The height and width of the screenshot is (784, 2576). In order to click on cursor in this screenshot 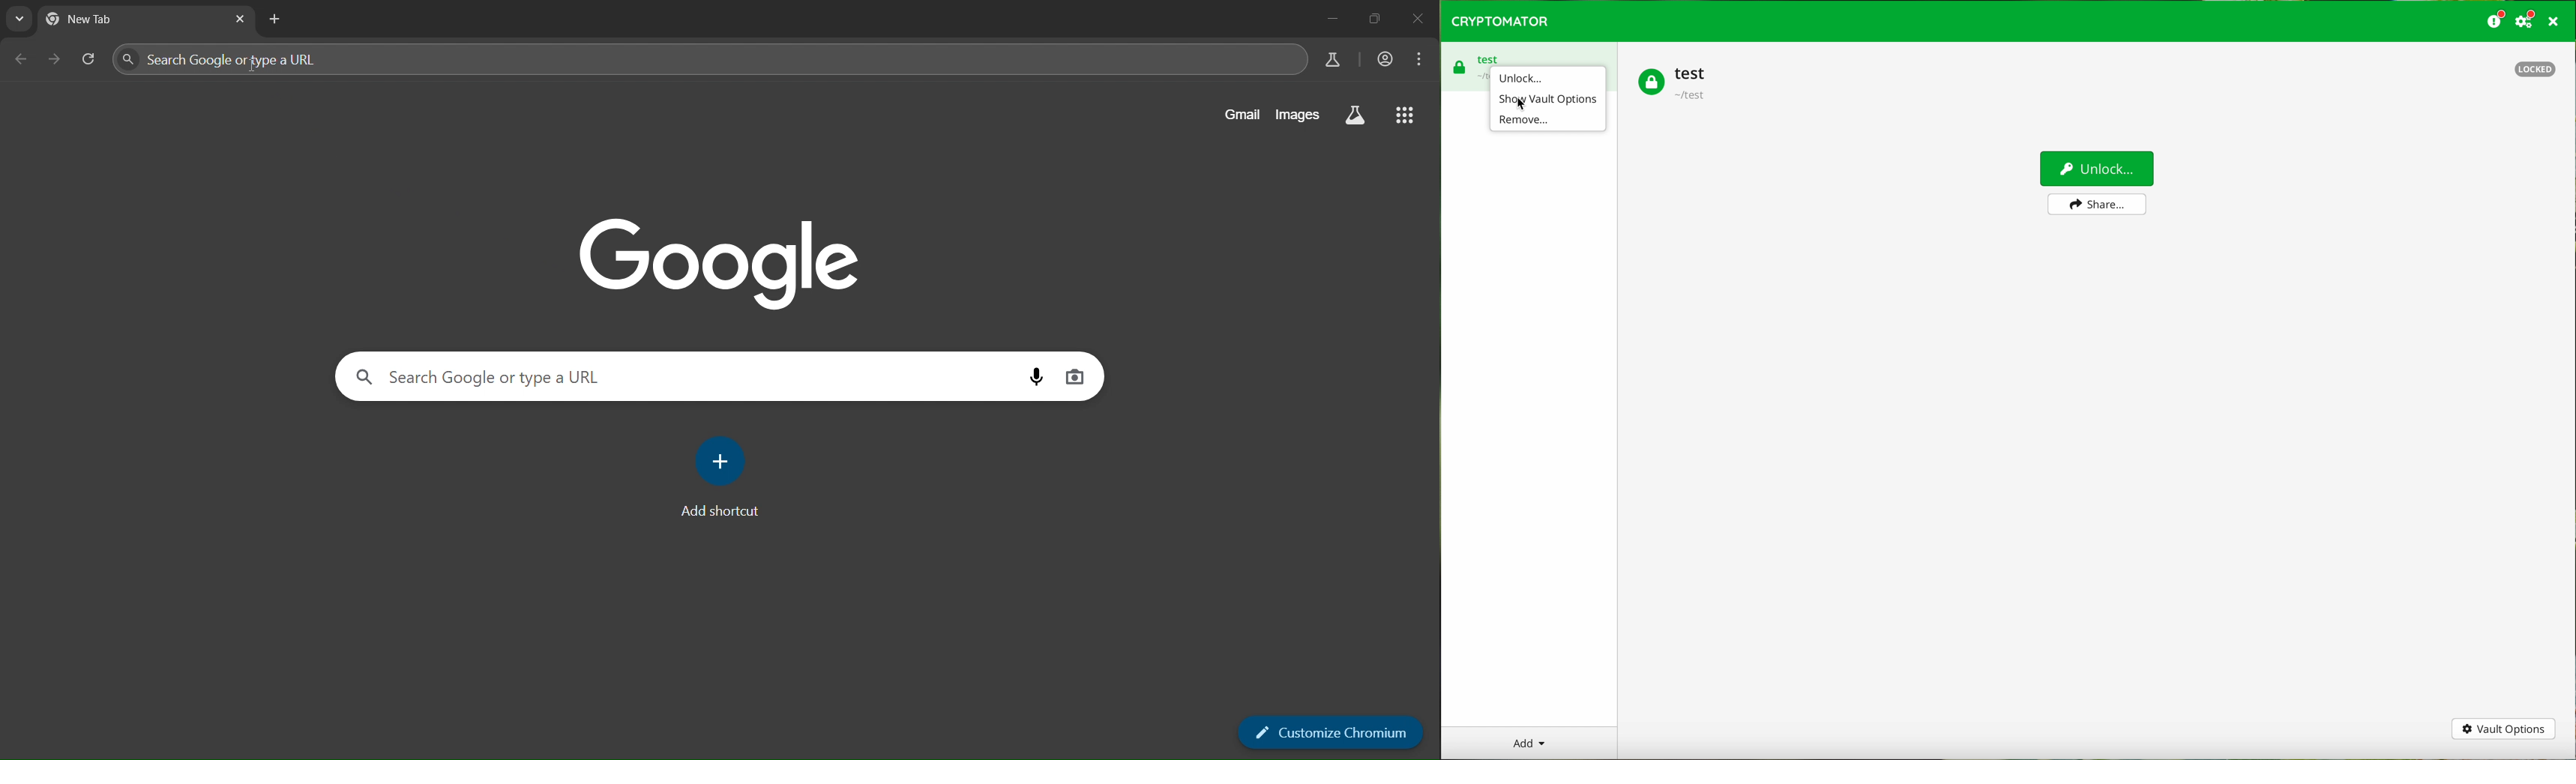, I will do `click(253, 68)`.